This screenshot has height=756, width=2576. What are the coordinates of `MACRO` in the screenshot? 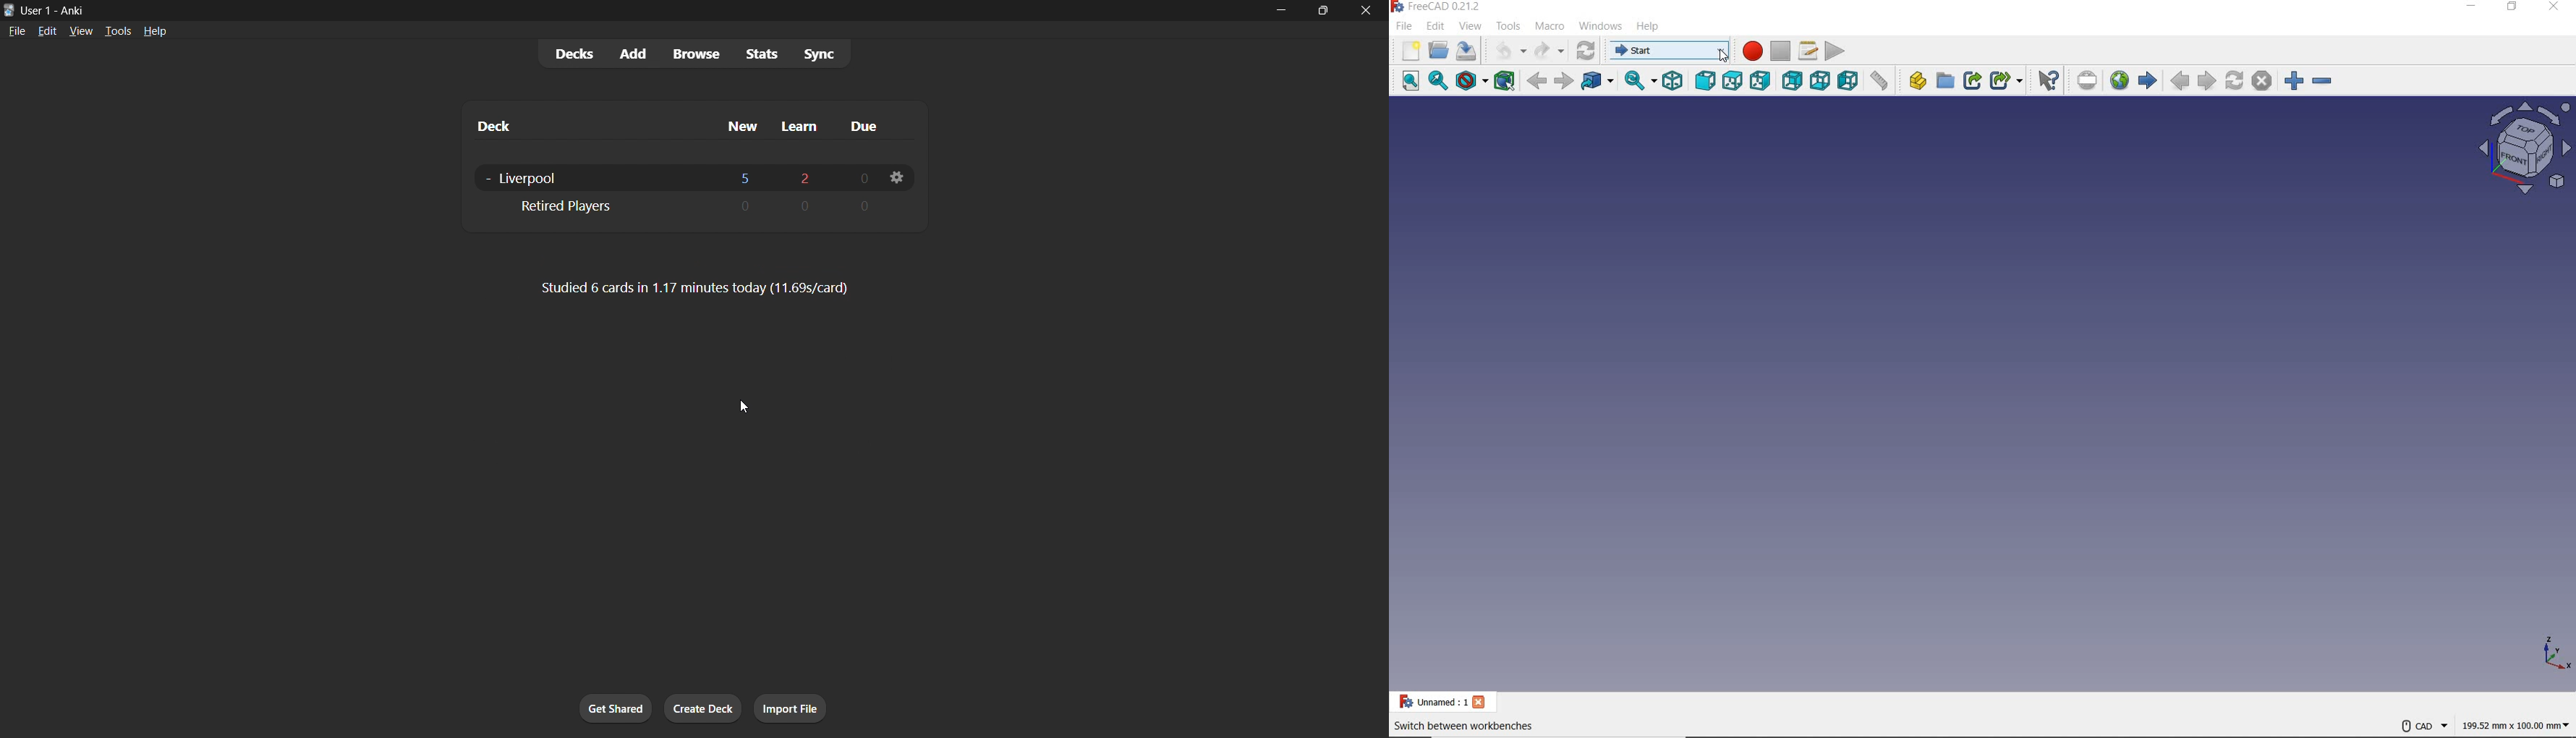 It's located at (1549, 28).